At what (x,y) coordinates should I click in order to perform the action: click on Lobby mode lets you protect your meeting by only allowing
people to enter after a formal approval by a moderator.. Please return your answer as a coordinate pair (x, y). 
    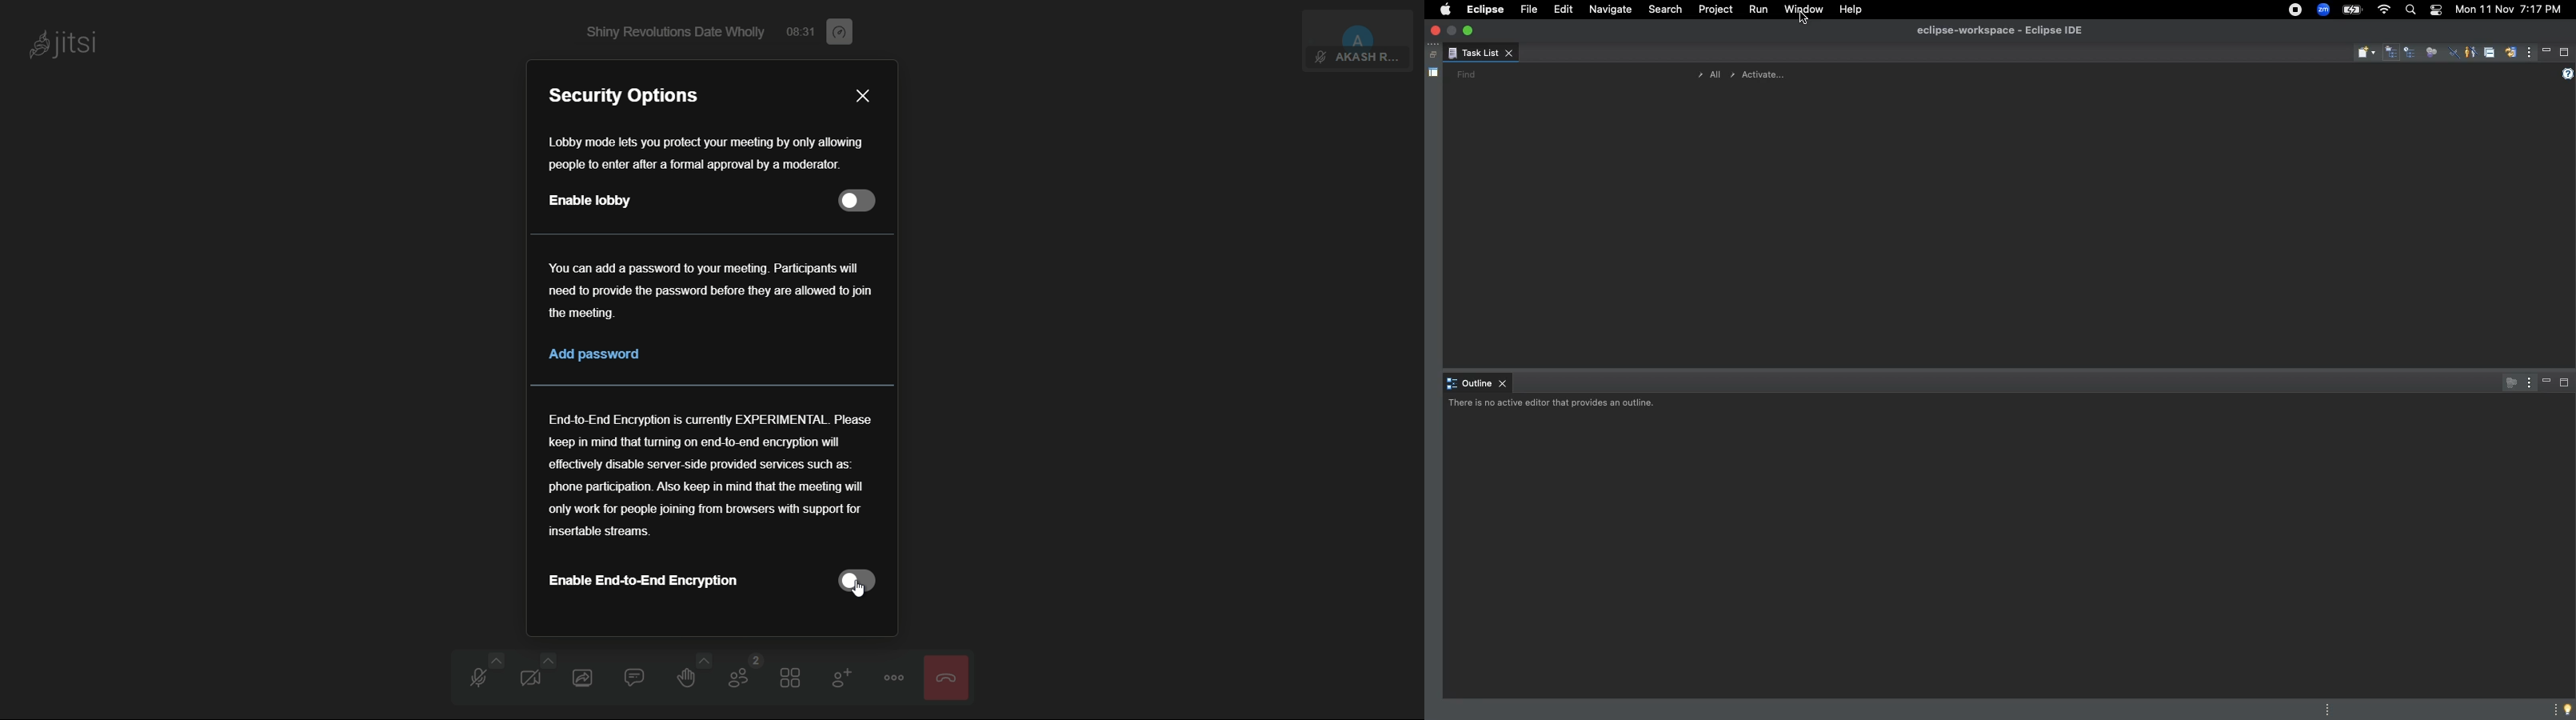
    Looking at the image, I should click on (720, 151).